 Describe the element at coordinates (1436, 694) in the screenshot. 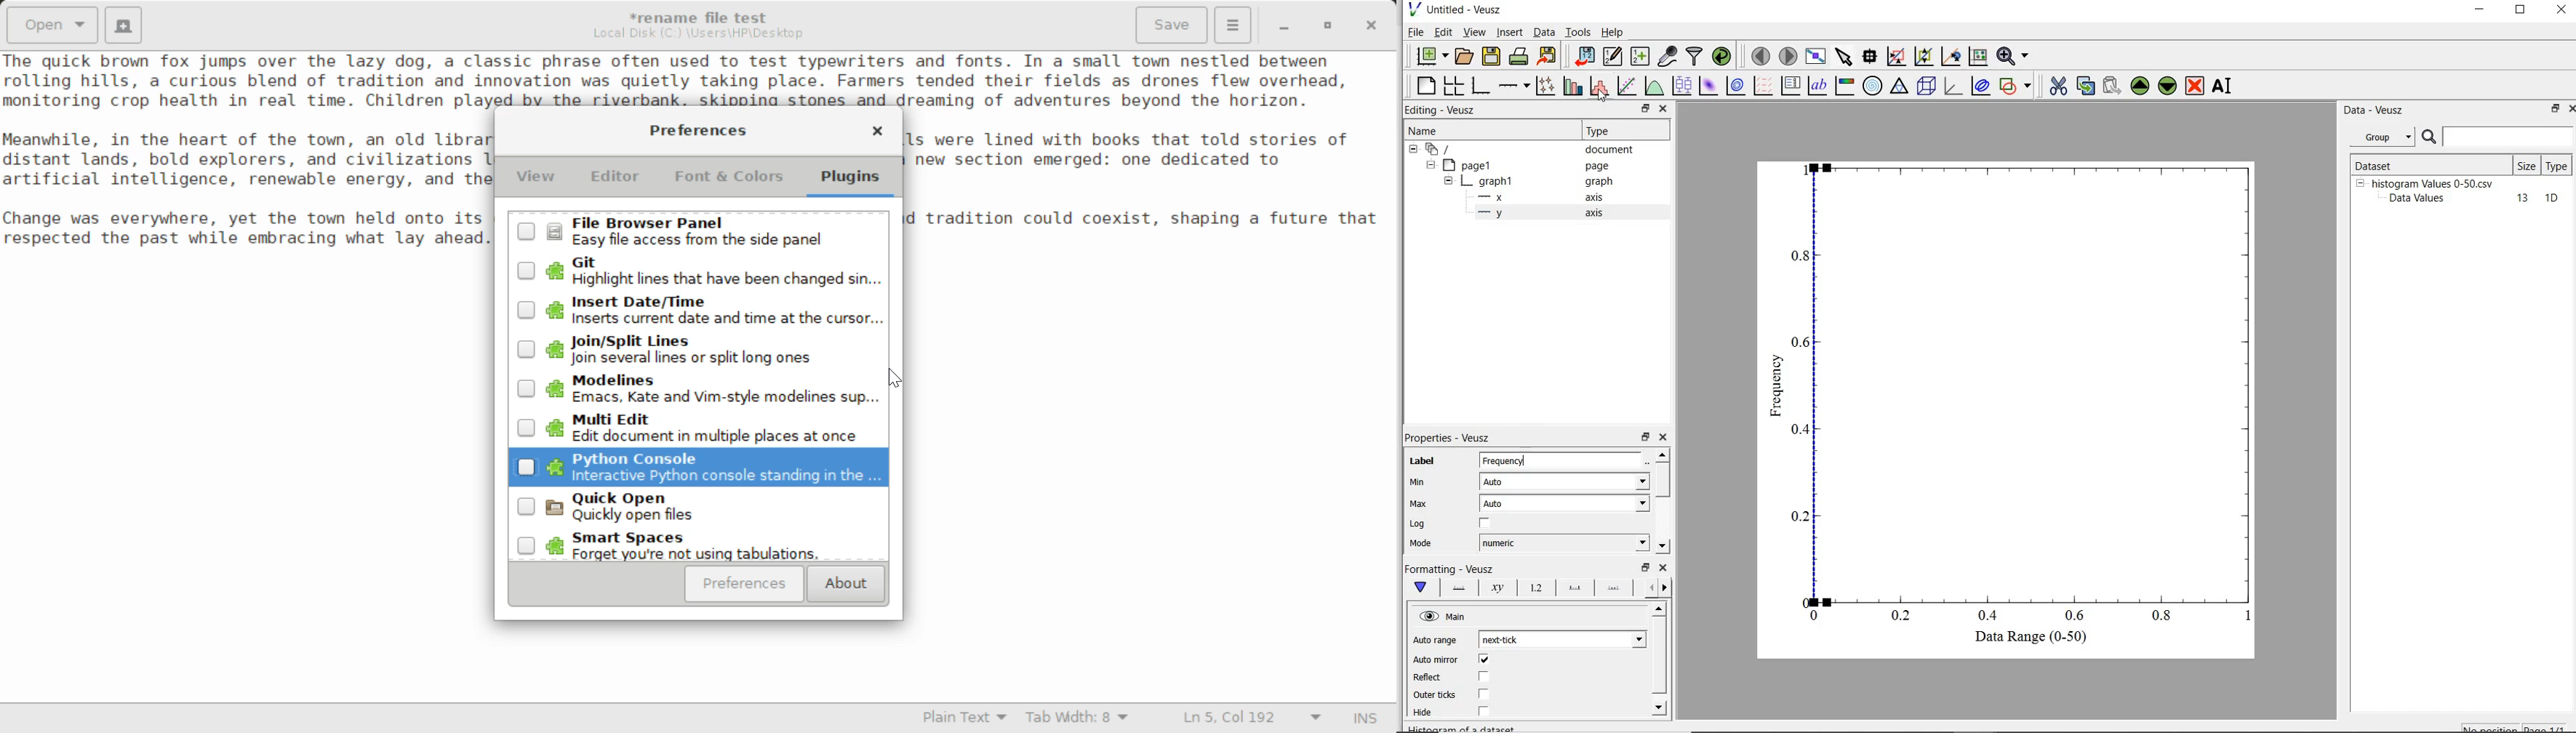

I see `| Outer ticks` at that location.